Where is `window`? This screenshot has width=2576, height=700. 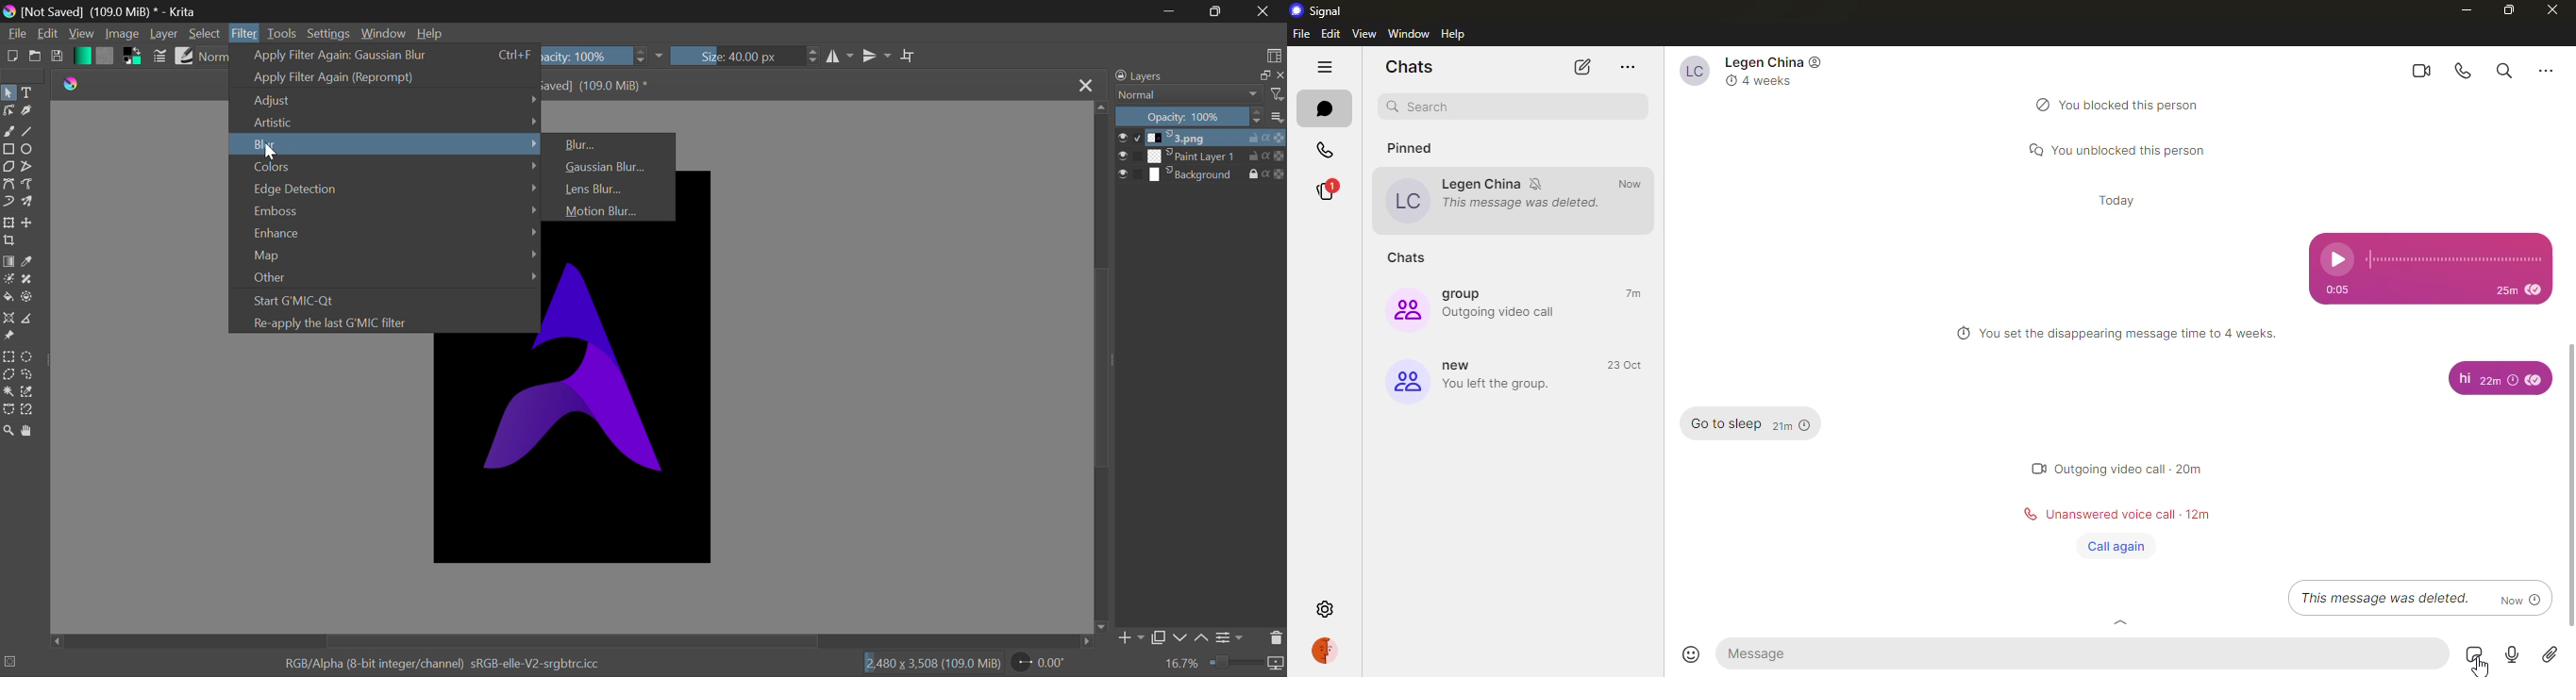 window is located at coordinates (1408, 33).